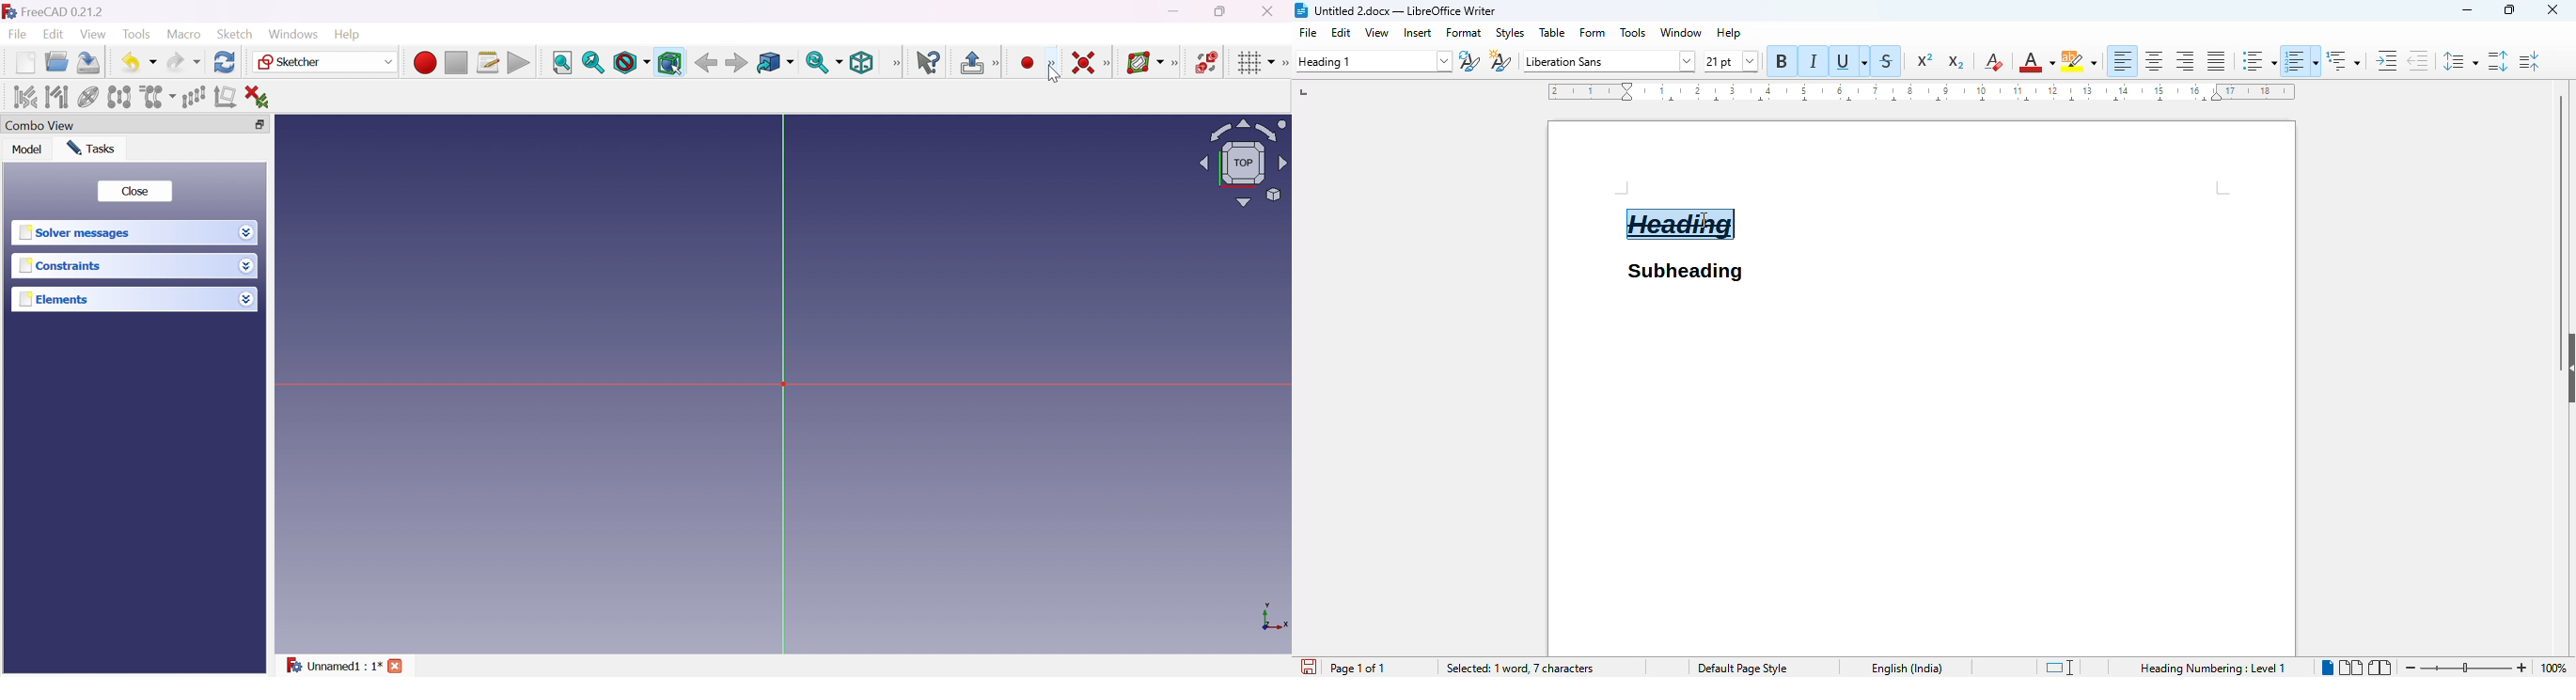 This screenshot has width=2576, height=700. Describe the element at coordinates (2350, 668) in the screenshot. I see `multi-page view` at that location.